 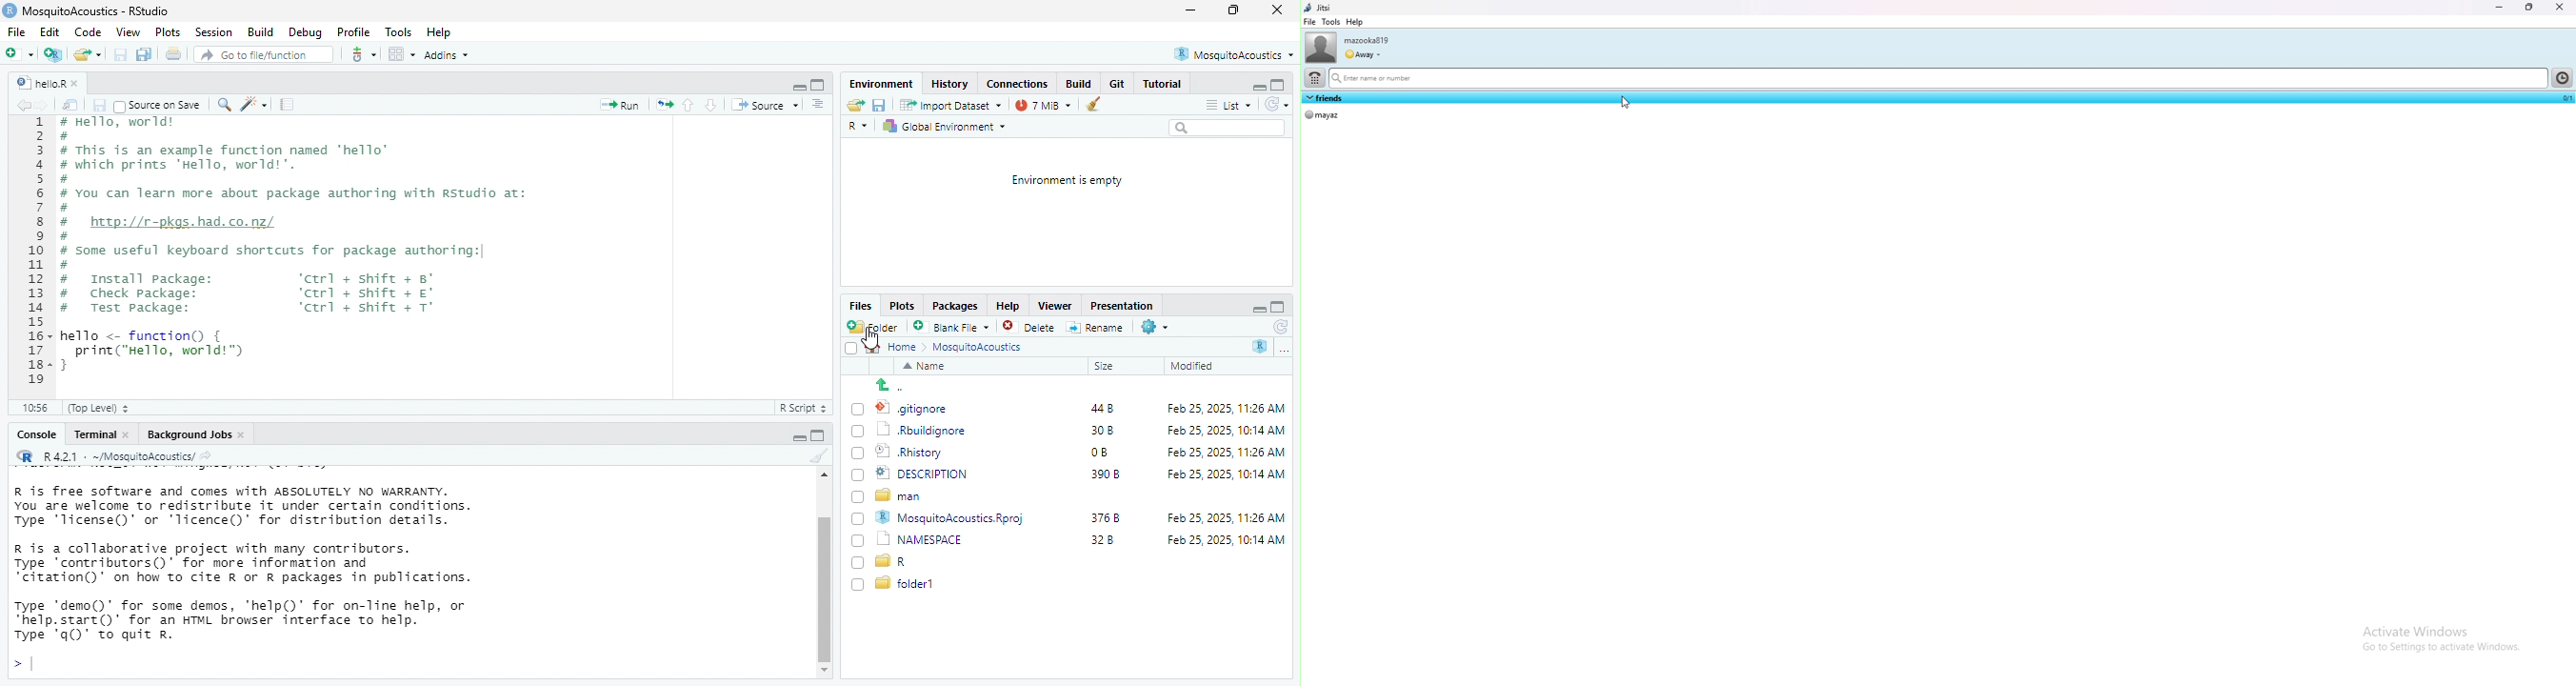 I want to click on  Environment, so click(x=882, y=83).